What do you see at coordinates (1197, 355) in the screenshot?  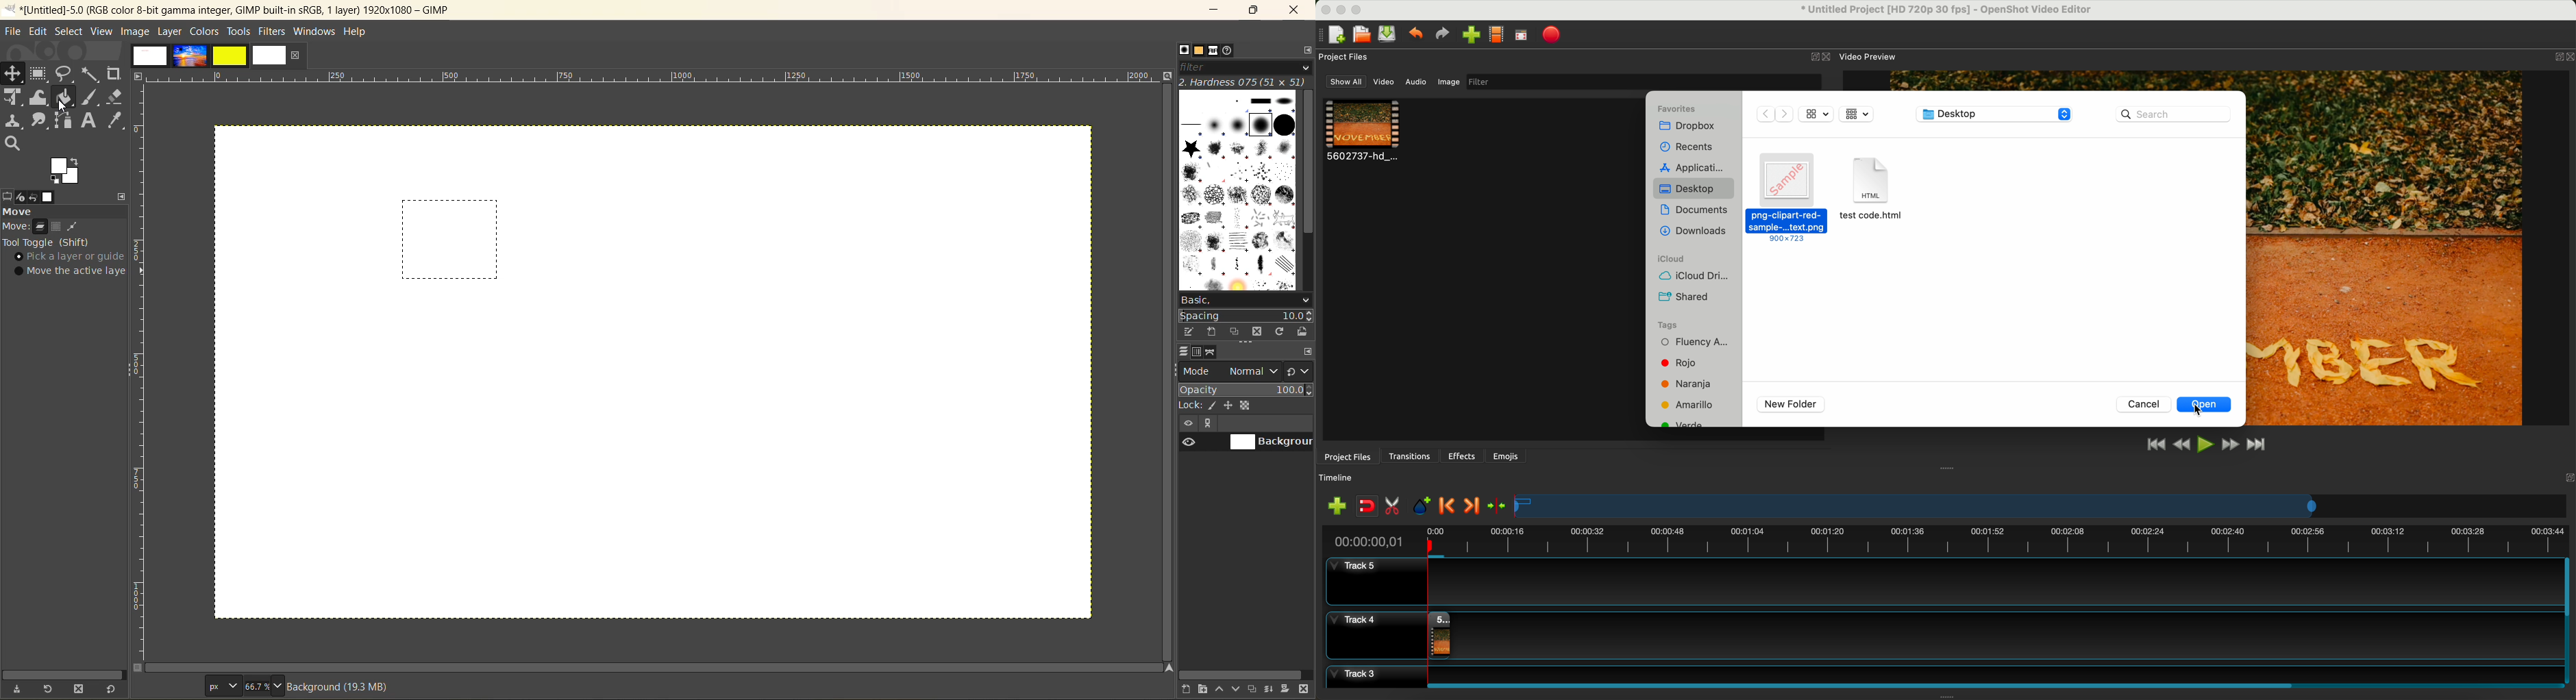 I see `channels` at bounding box center [1197, 355].